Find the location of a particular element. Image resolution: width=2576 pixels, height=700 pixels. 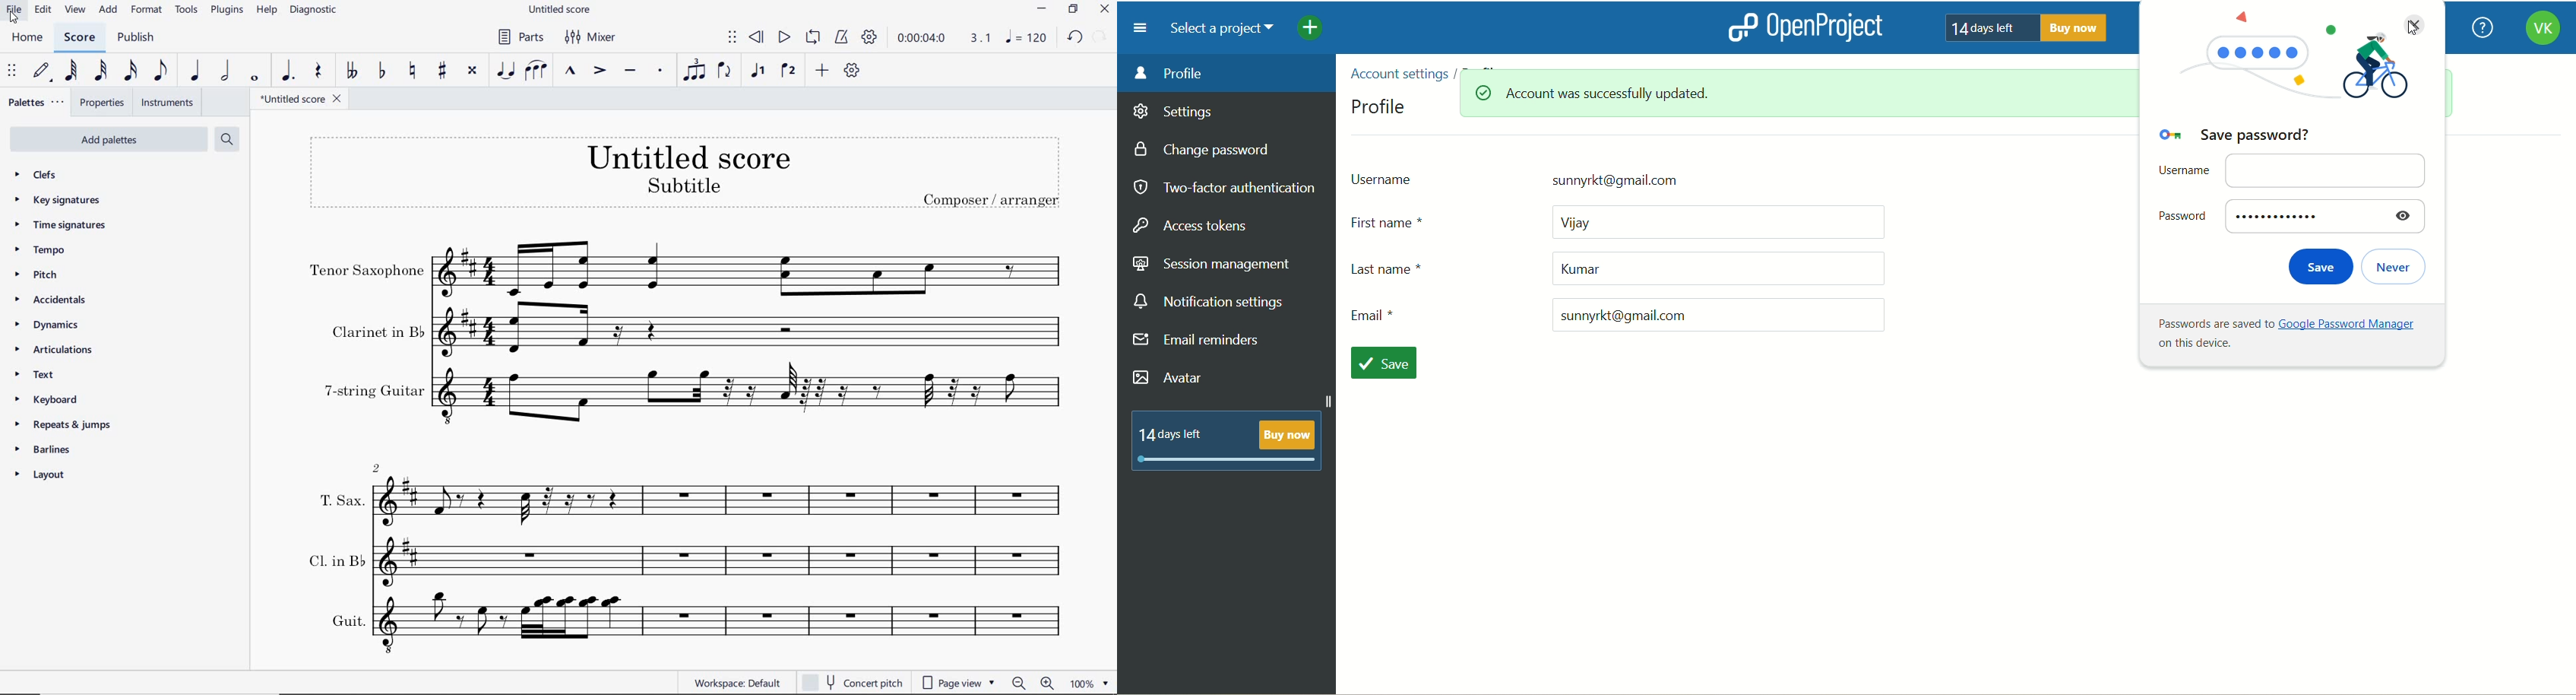

username is located at coordinates (2287, 170).